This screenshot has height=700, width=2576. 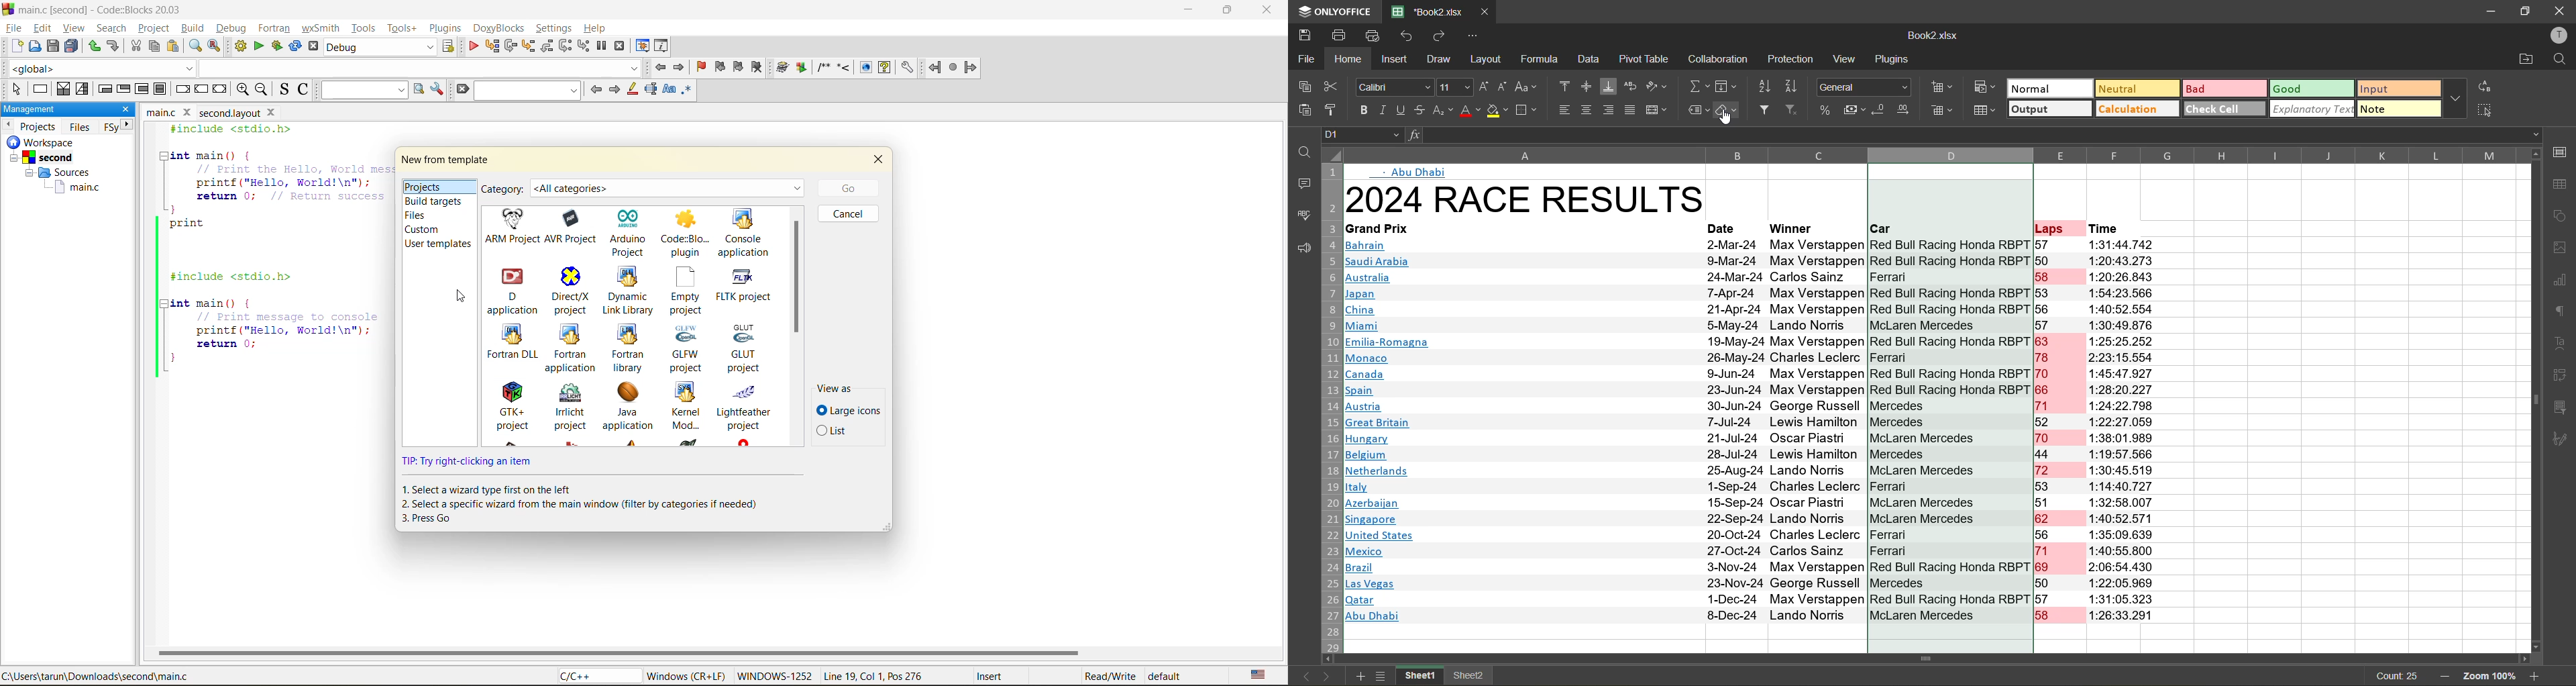 What do you see at coordinates (439, 90) in the screenshot?
I see `show options window` at bounding box center [439, 90].